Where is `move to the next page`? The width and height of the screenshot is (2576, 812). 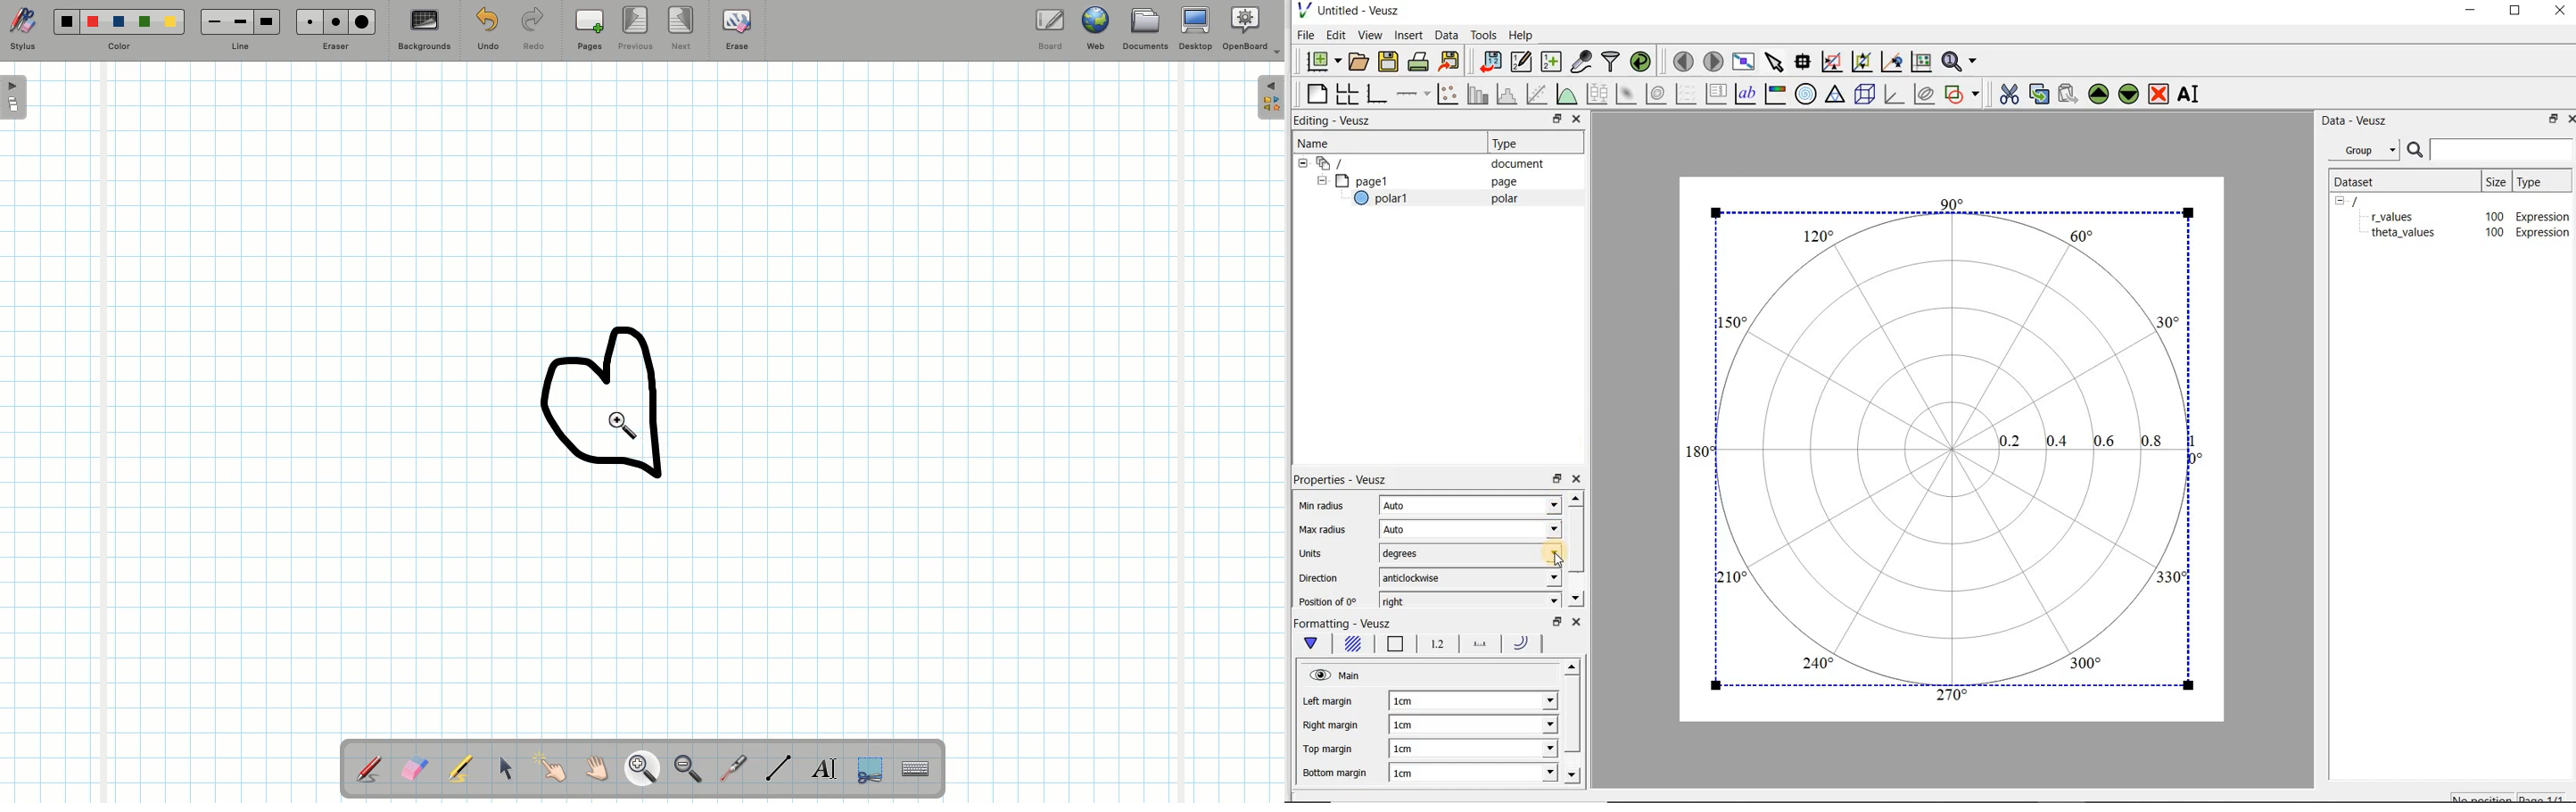
move to the next page is located at coordinates (1713, 62).